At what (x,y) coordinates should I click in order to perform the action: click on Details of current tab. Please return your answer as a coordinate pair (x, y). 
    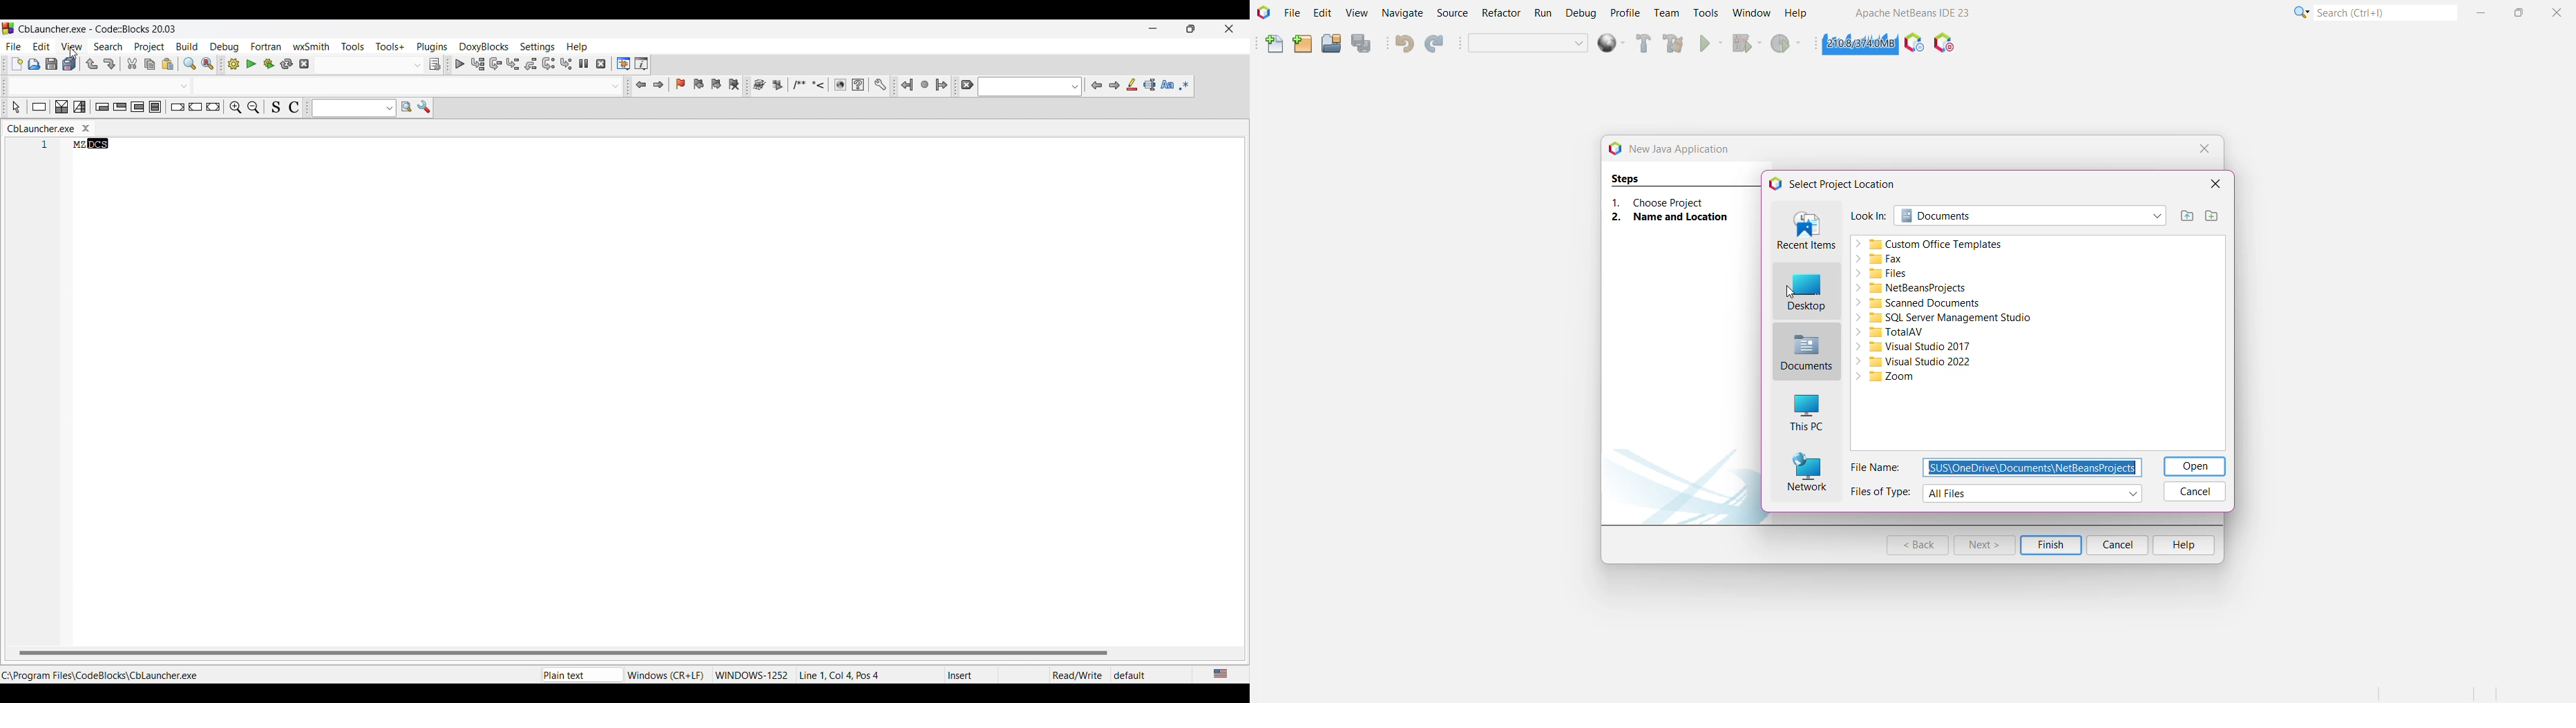
    Looking at the image, I should click on (847, 674).